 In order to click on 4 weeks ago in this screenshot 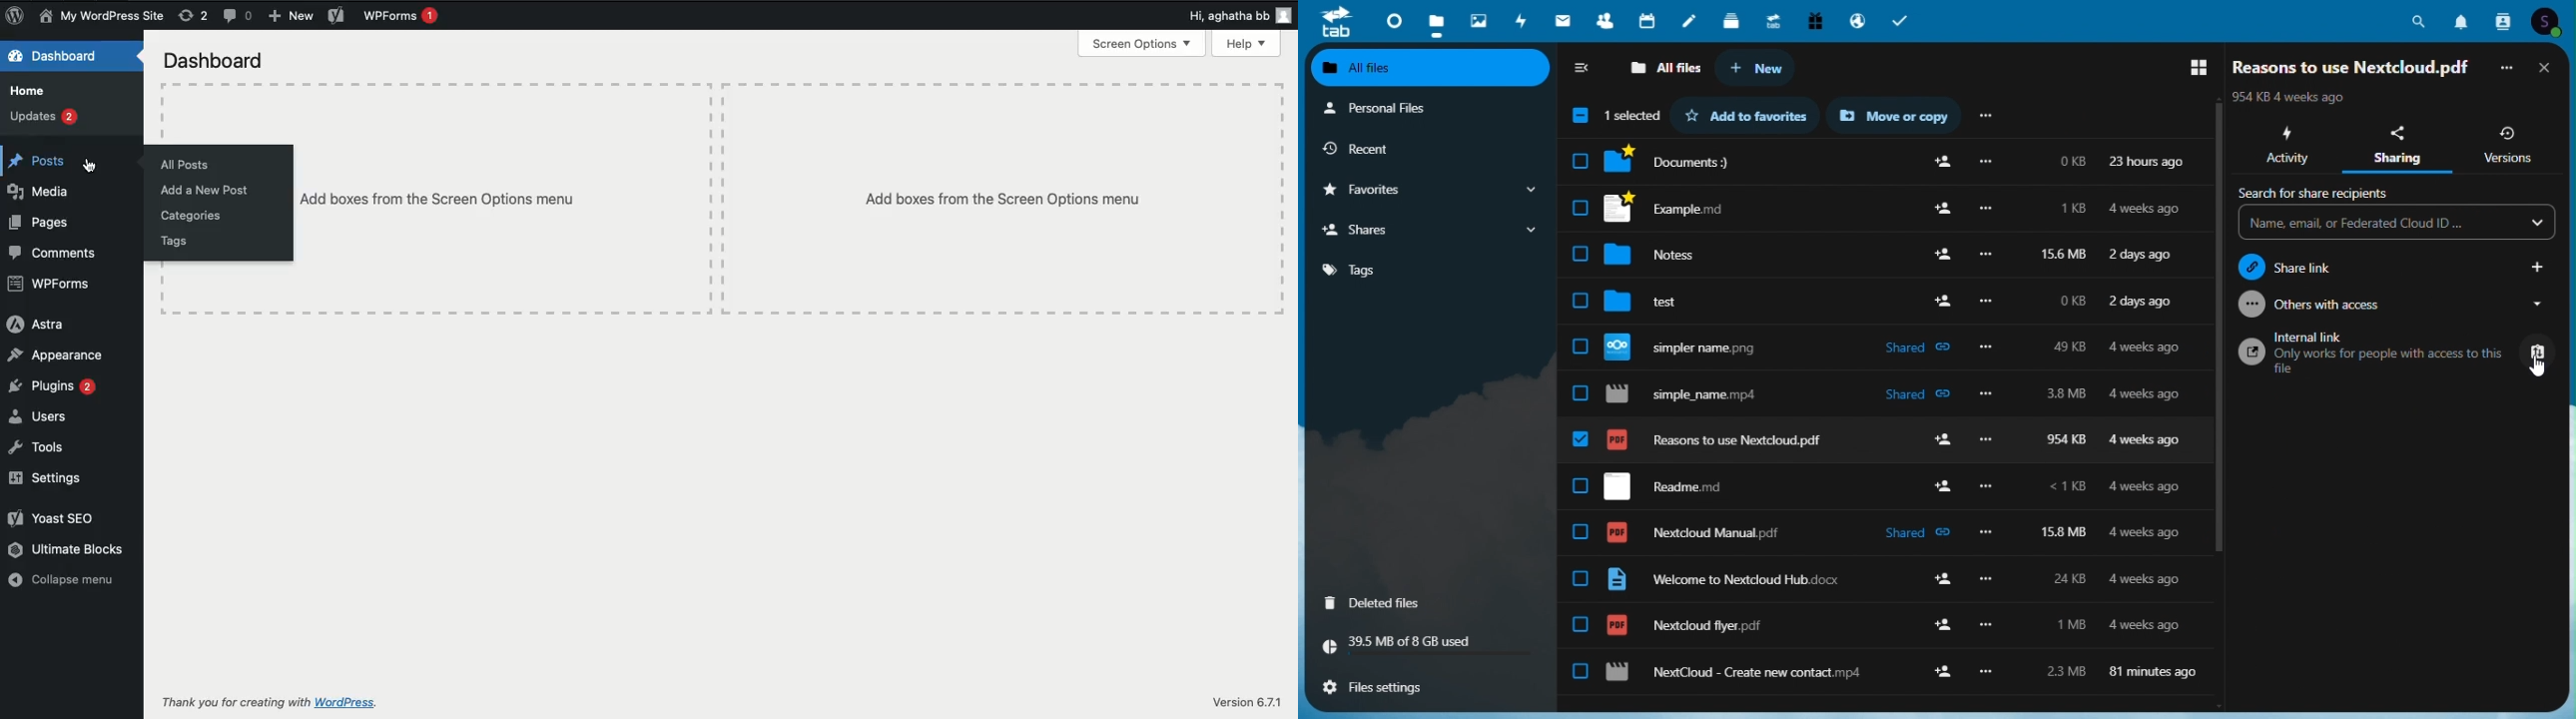, I will do `click(2148, 349)`.